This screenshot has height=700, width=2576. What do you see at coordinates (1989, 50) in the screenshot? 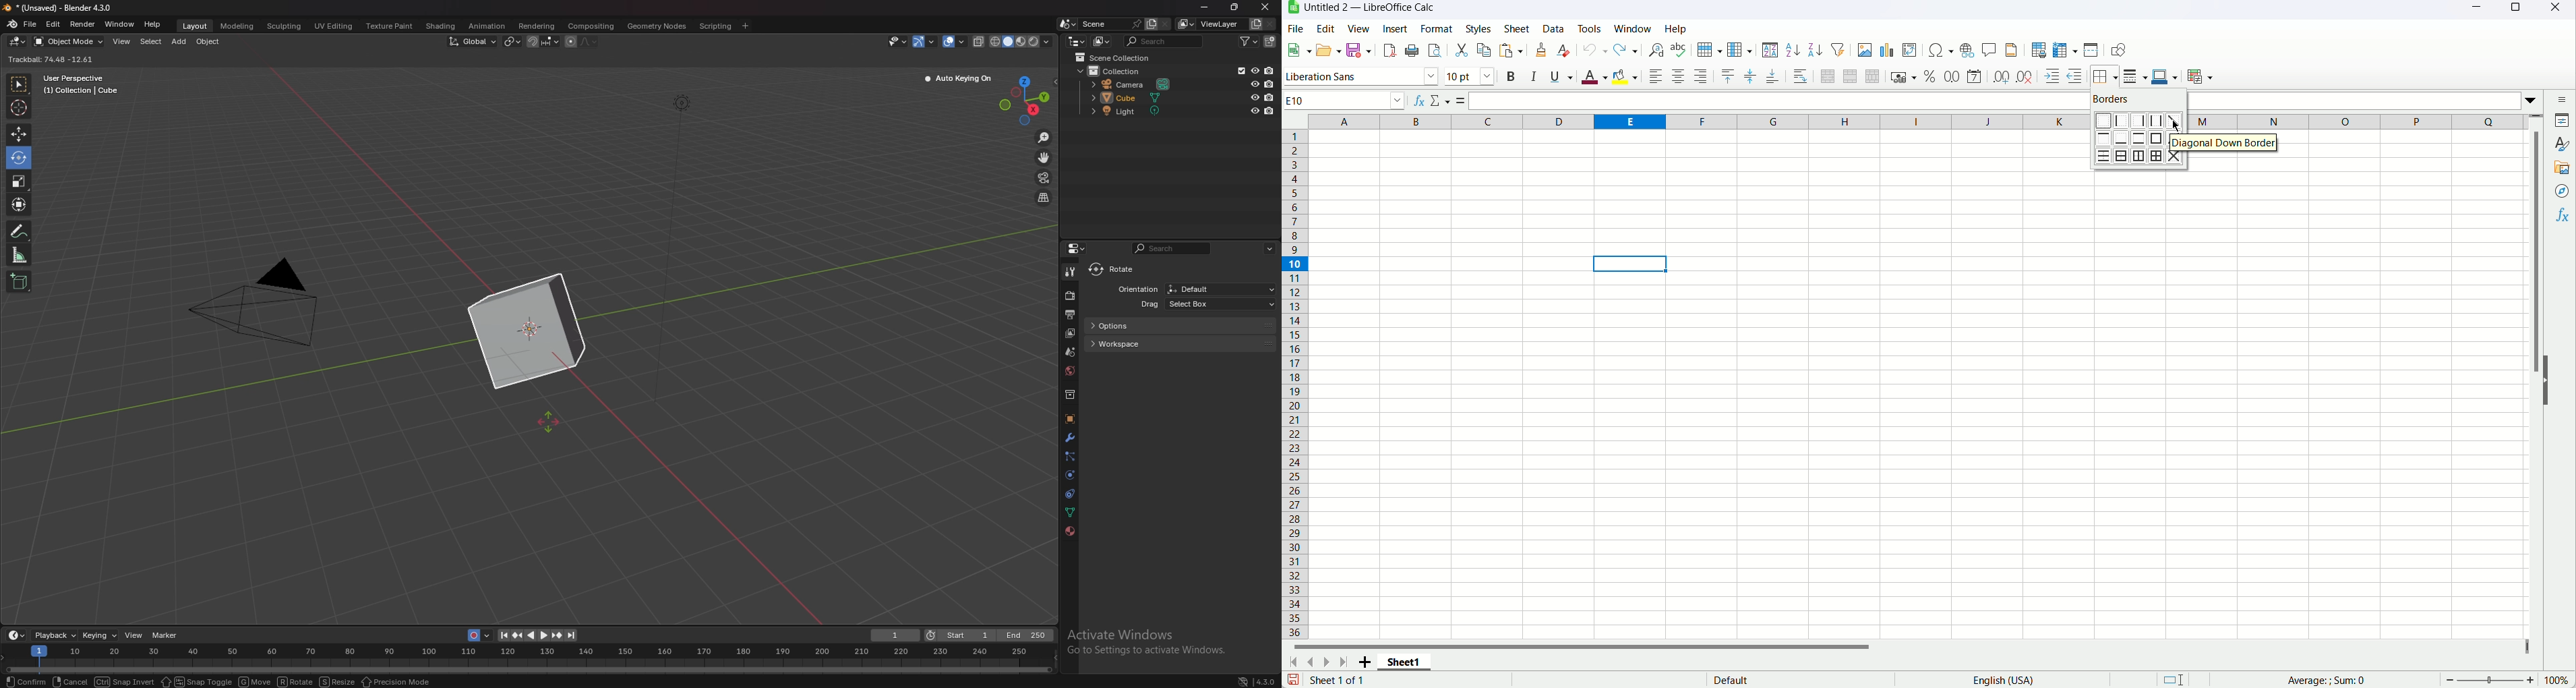
I see `Insert comment` at bounding box center [1989, 50].